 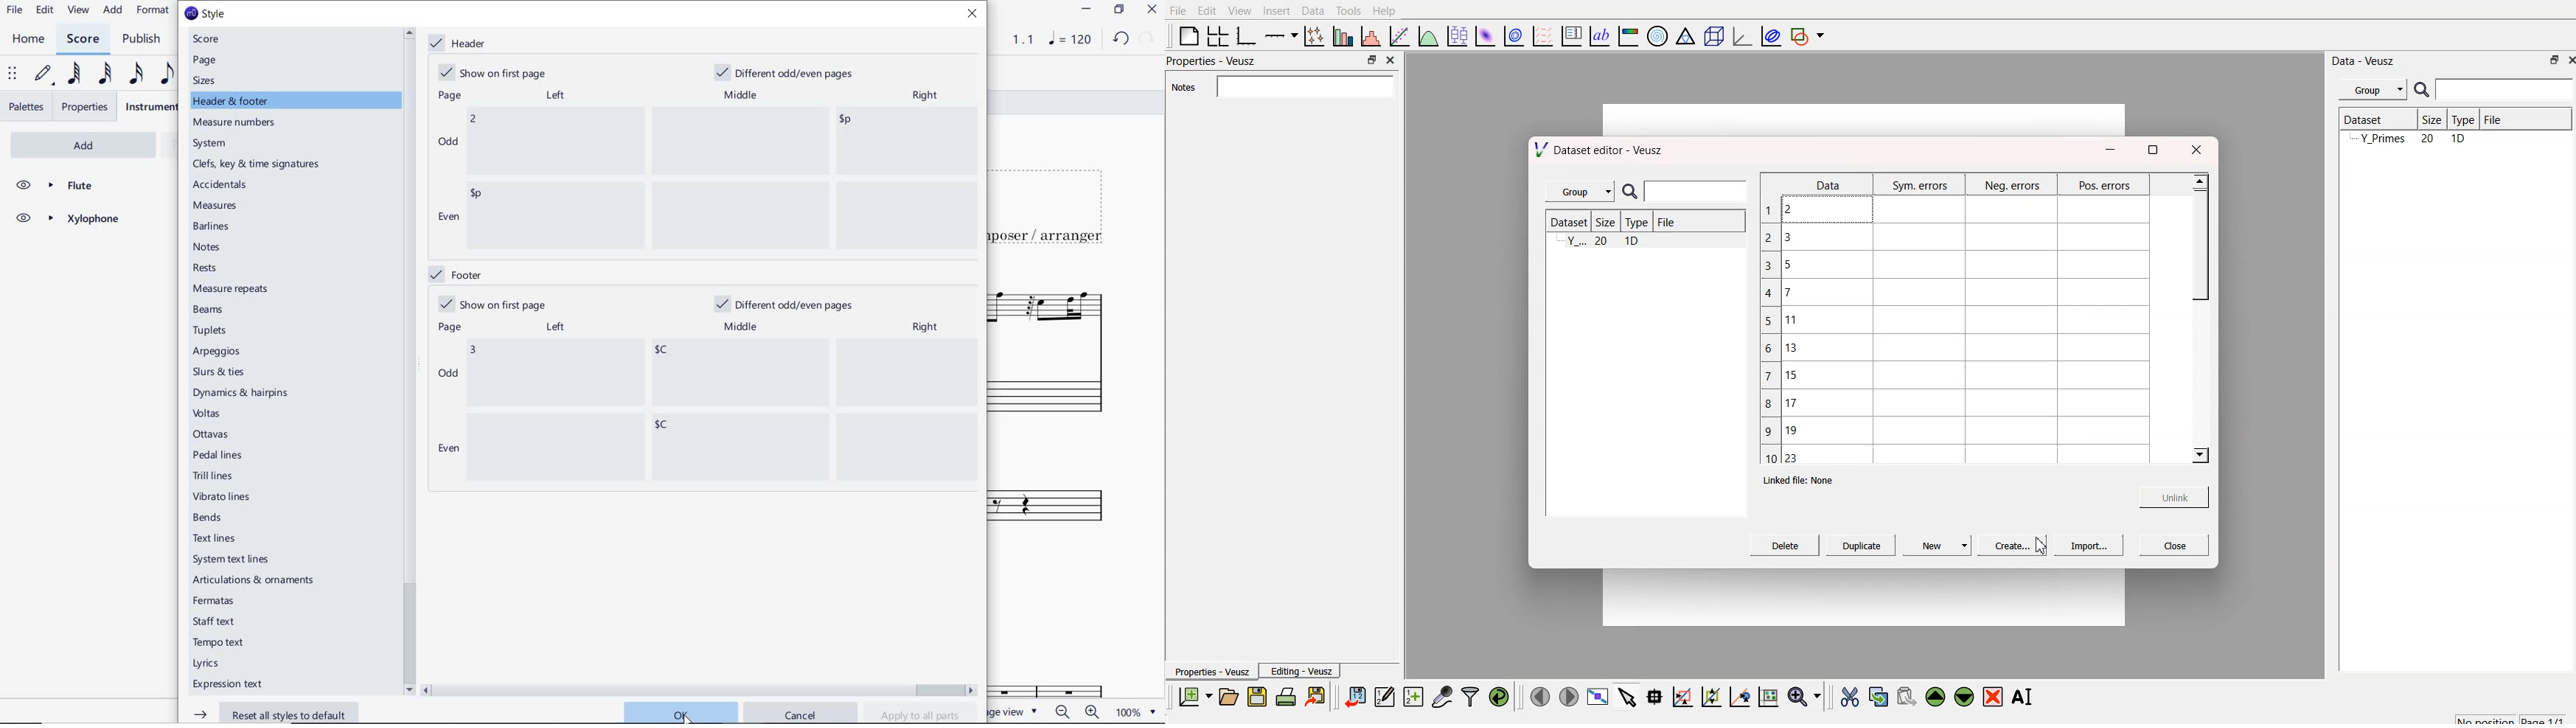 What do you see at coordinates (209, 664) in the screenshot?
I see `Lyrics` at bounding box center [209, 664].